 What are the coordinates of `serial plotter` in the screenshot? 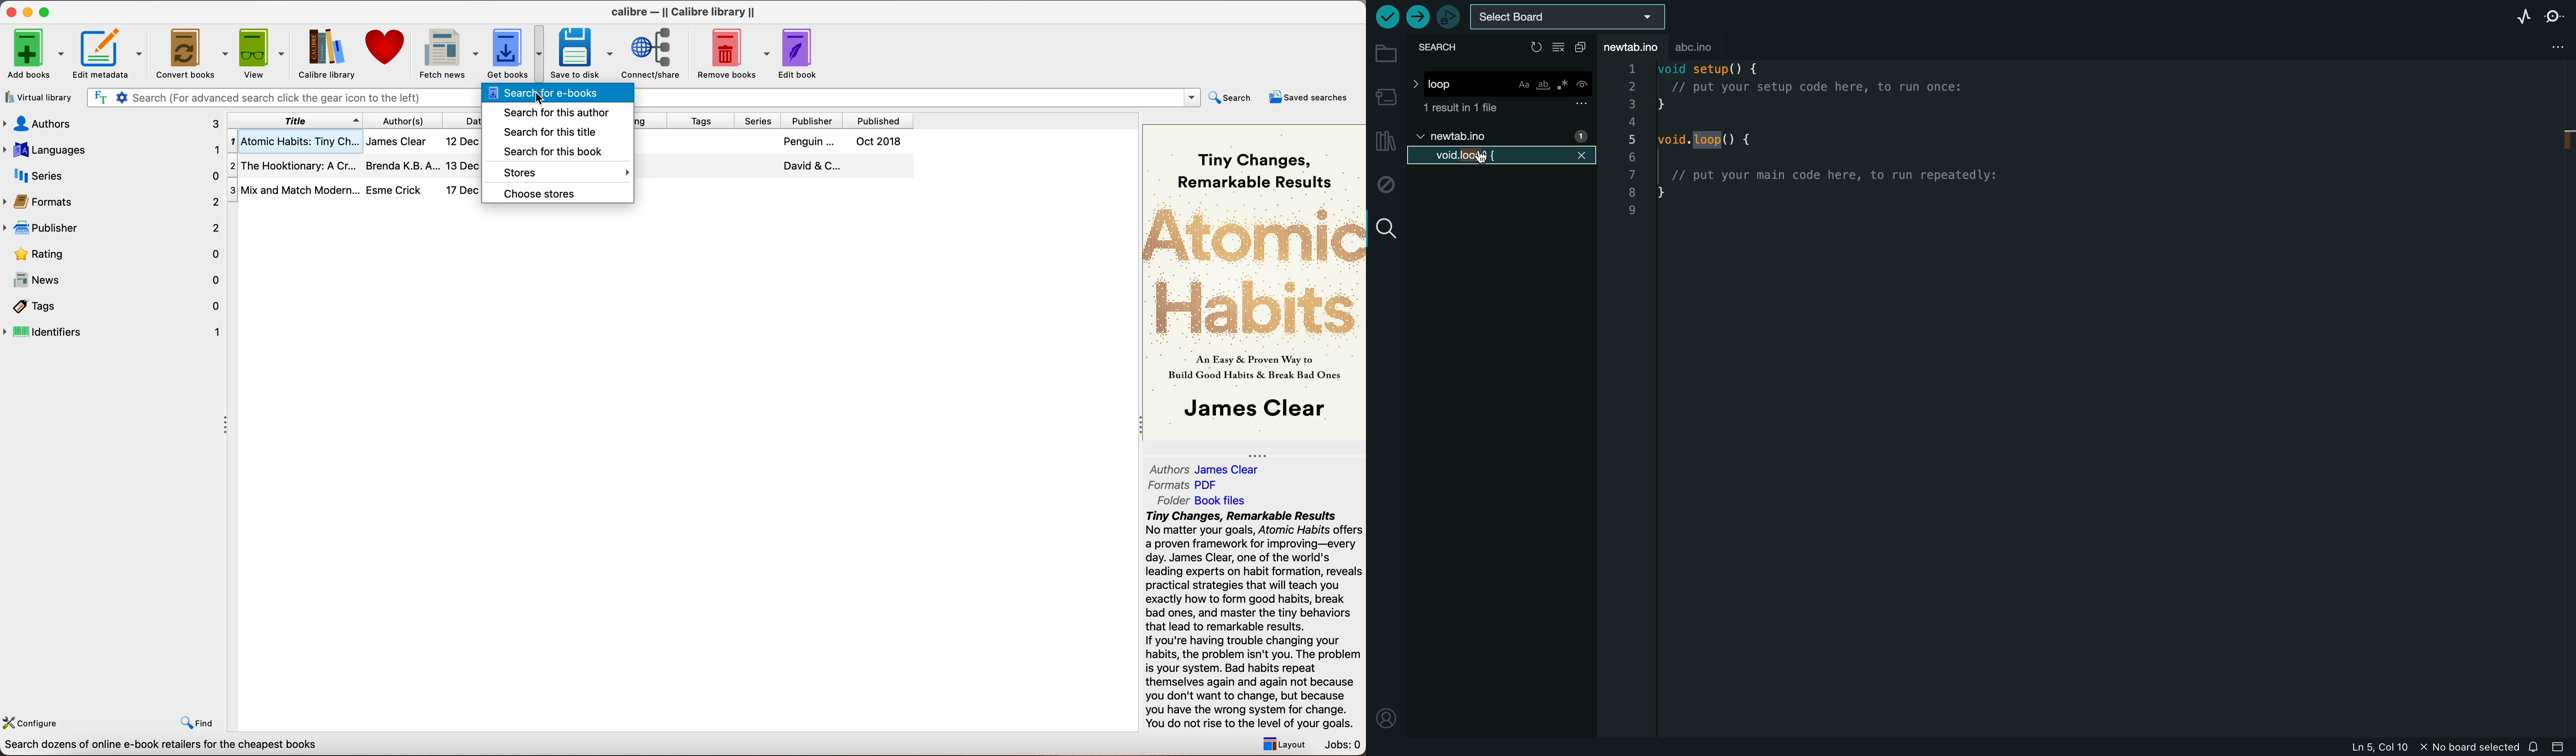 It's located at (2510, 15).